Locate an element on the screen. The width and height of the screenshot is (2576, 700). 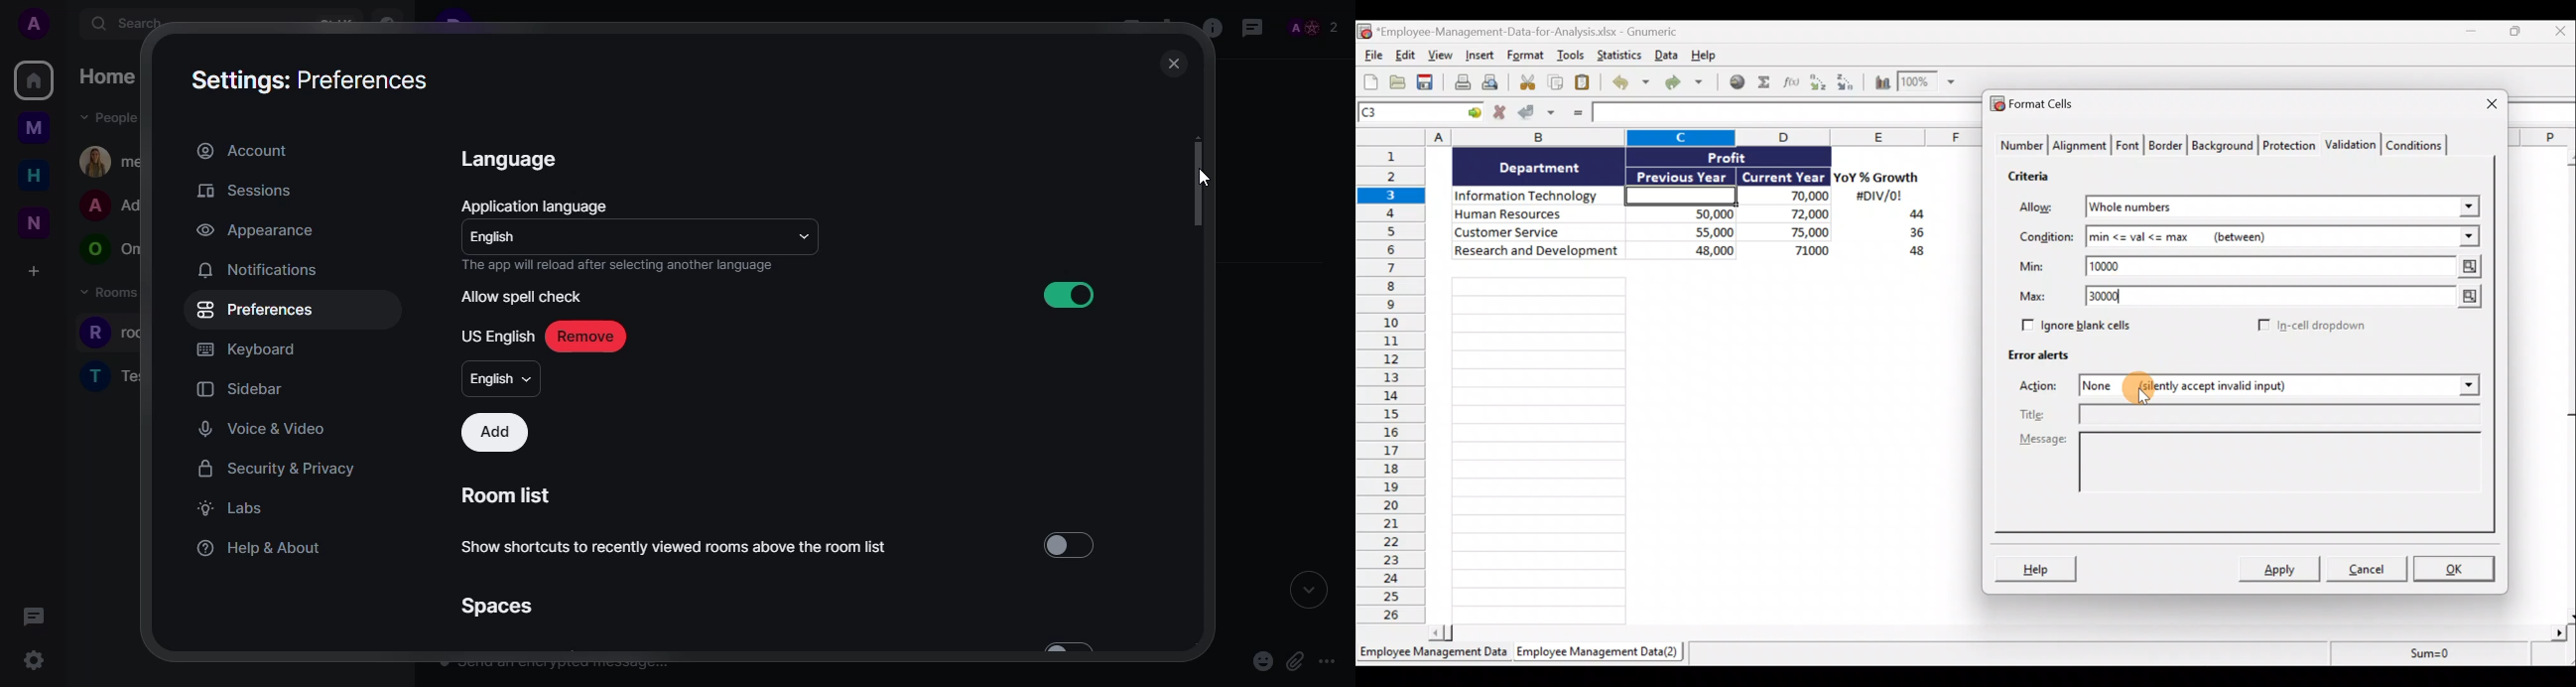
None (silently accept invalid input) is located at coordinates (2237, 387).